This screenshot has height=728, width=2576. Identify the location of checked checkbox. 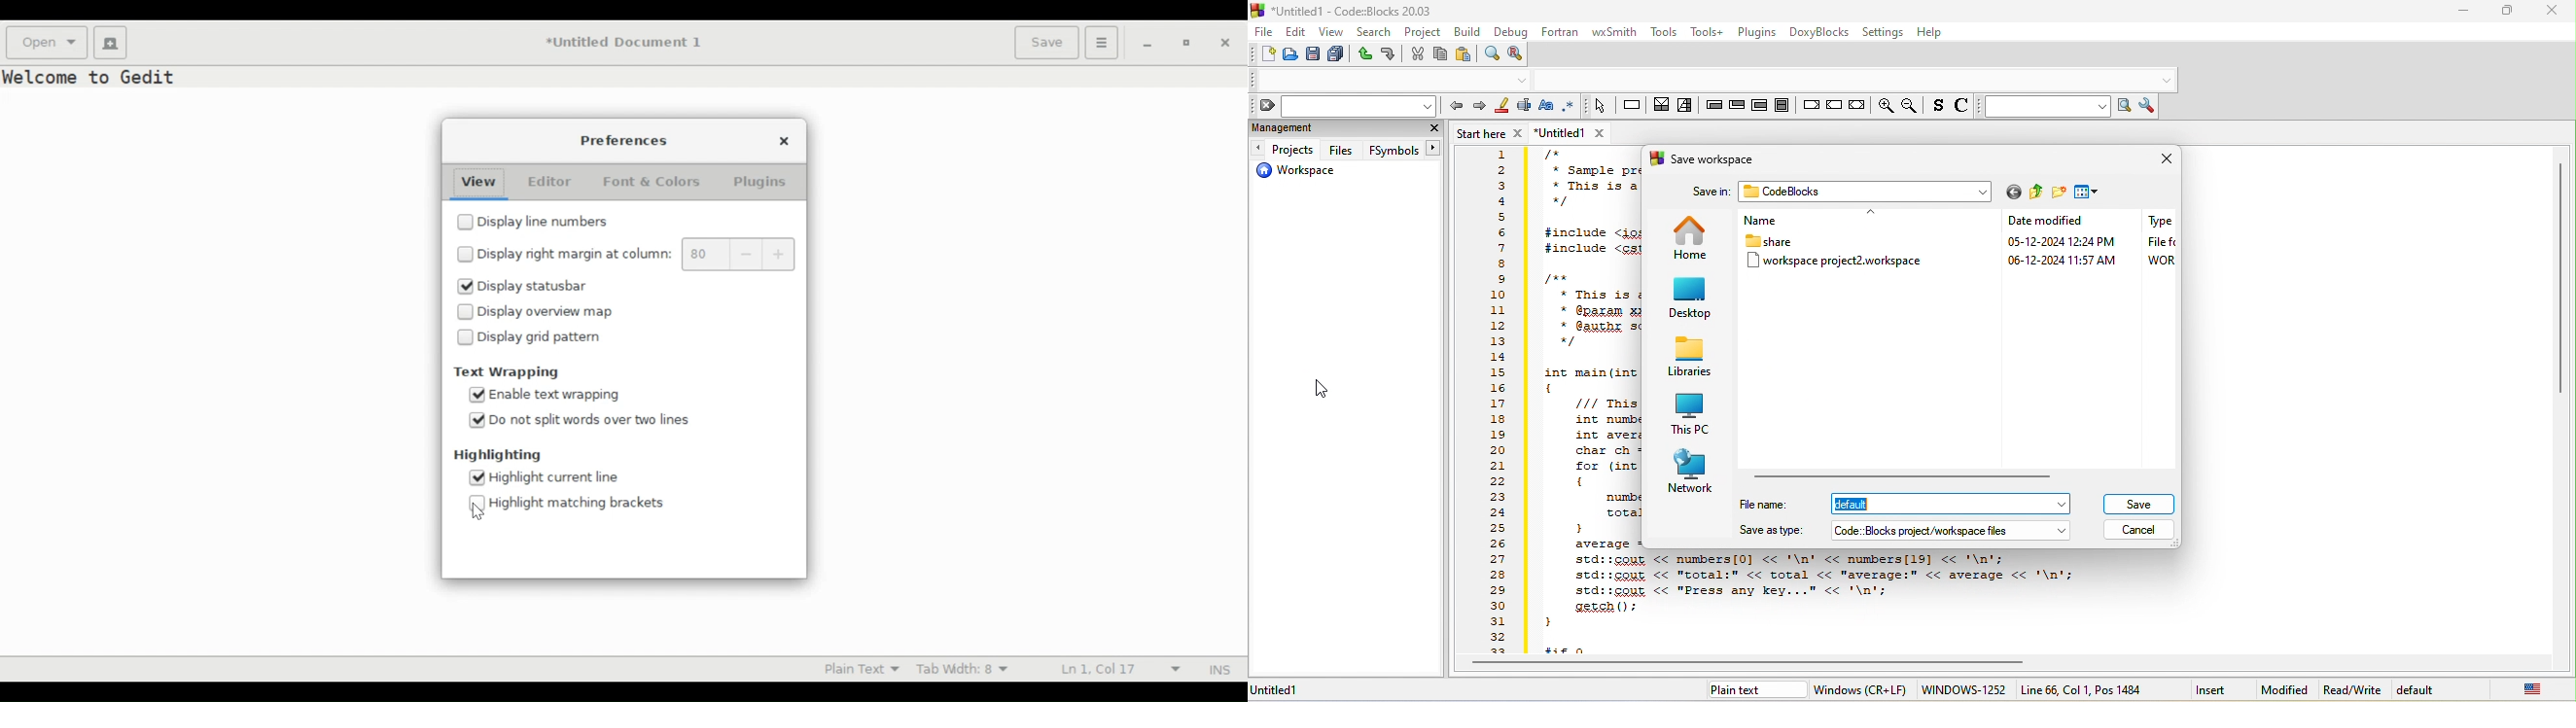
(477, 421).